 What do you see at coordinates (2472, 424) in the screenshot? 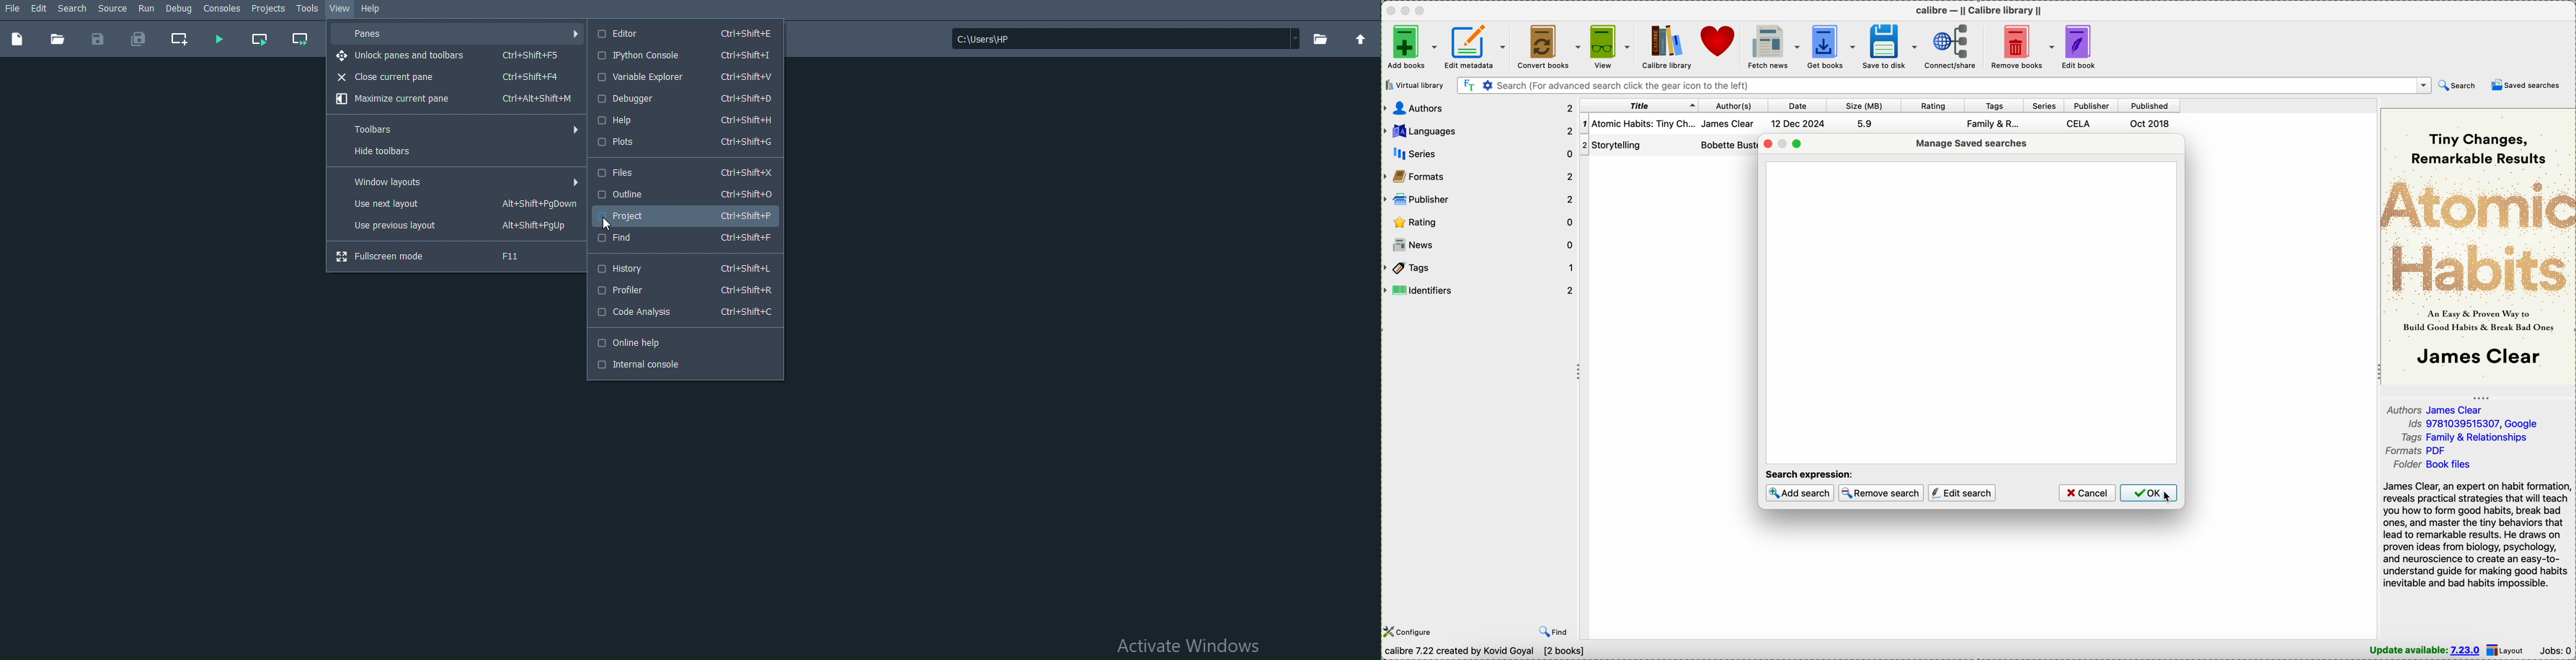
I see `Ids: 97810395153985307, google` at bounding box center [2472, 424].